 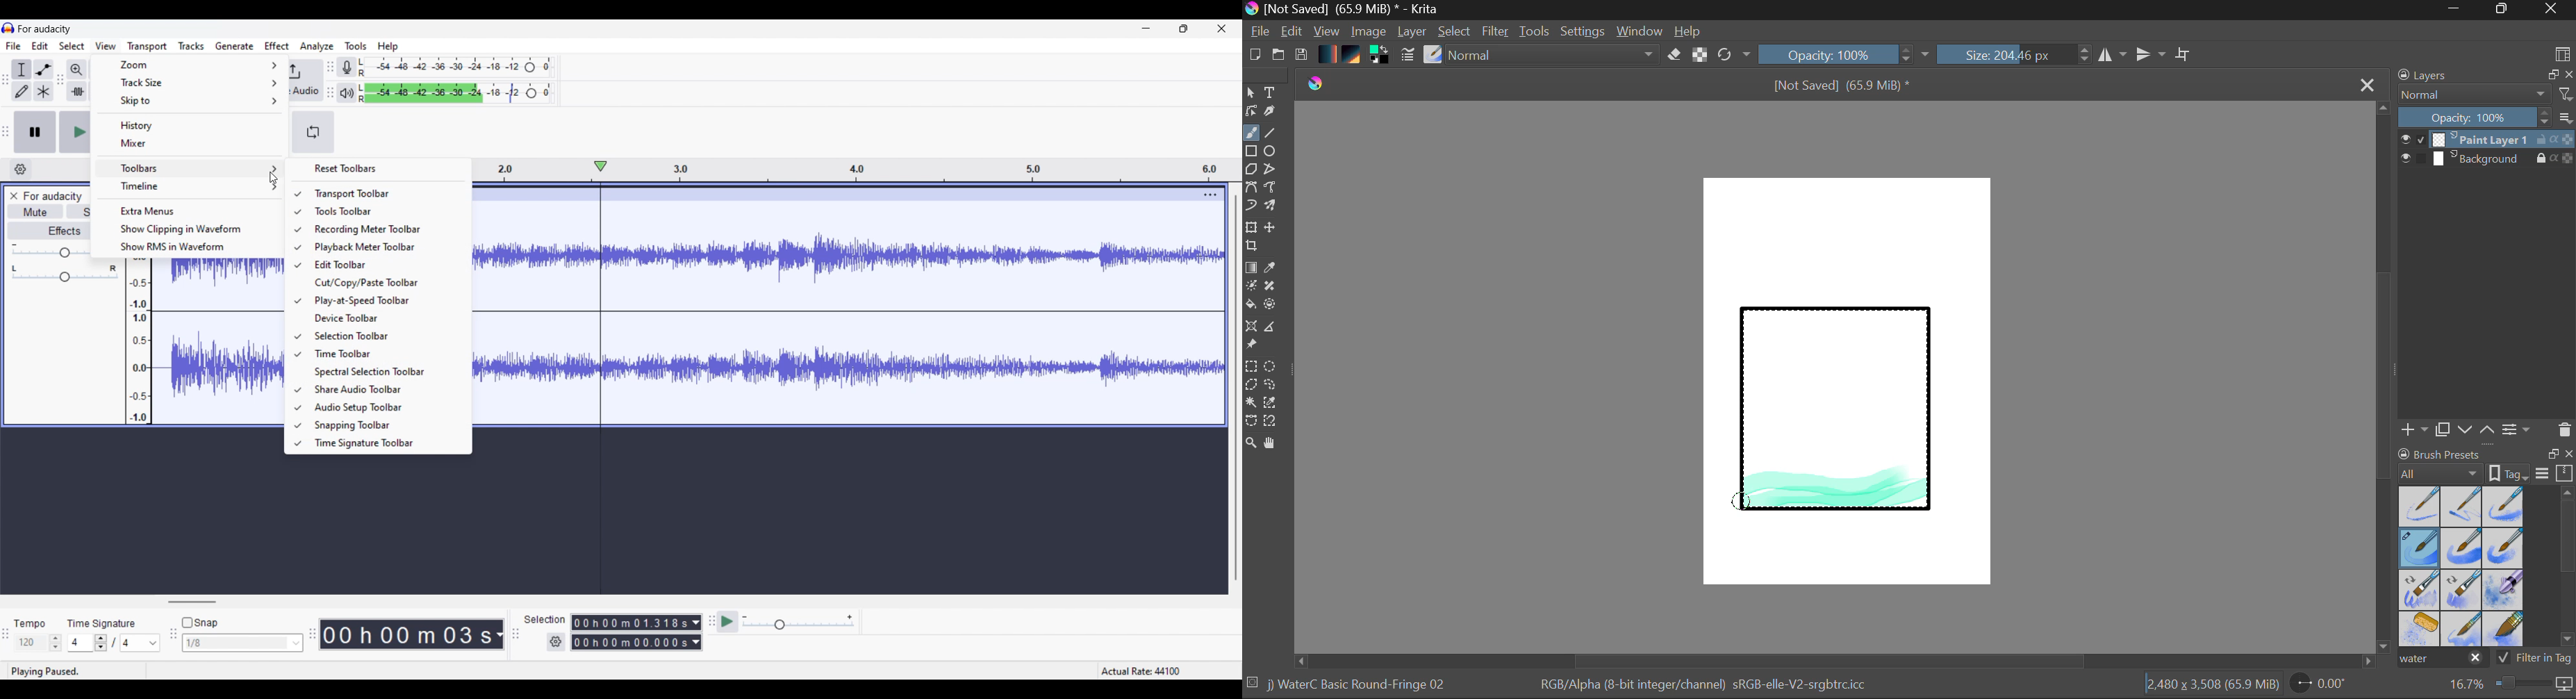 I want to click on Paintbrush, so click(x=1250, y=134).